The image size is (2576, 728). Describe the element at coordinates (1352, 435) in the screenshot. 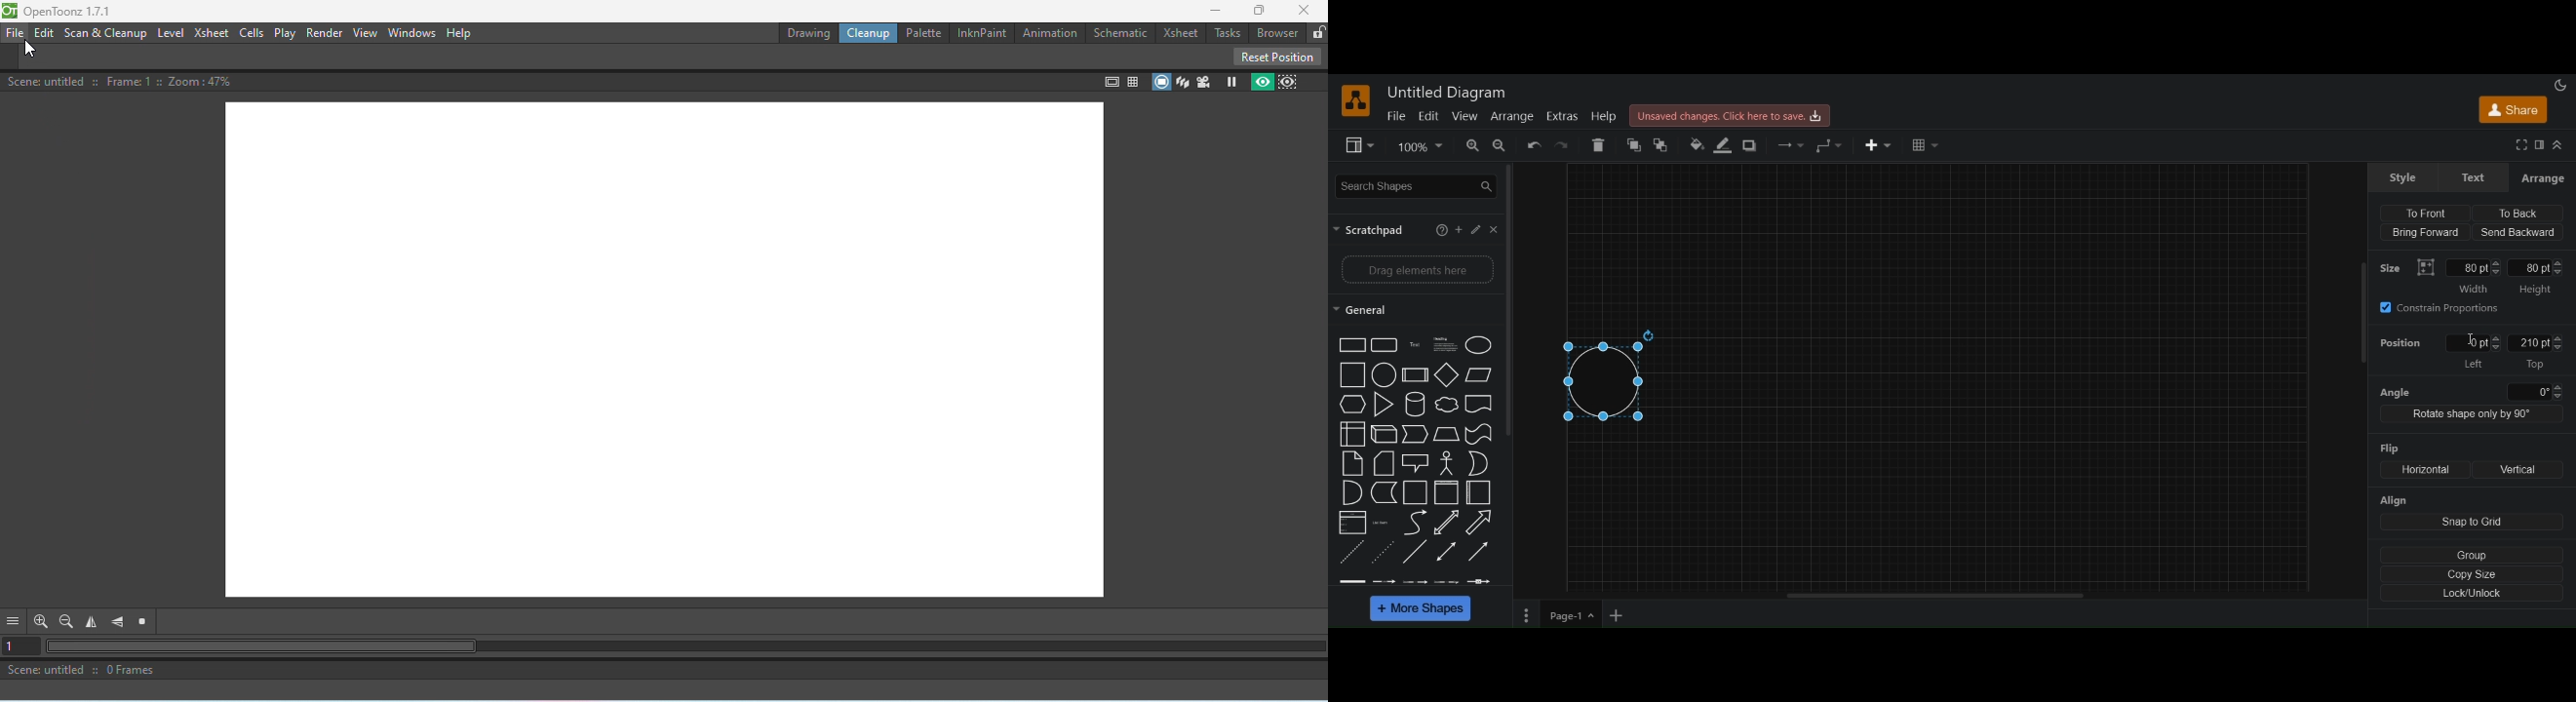

I see `Shape` at that location.